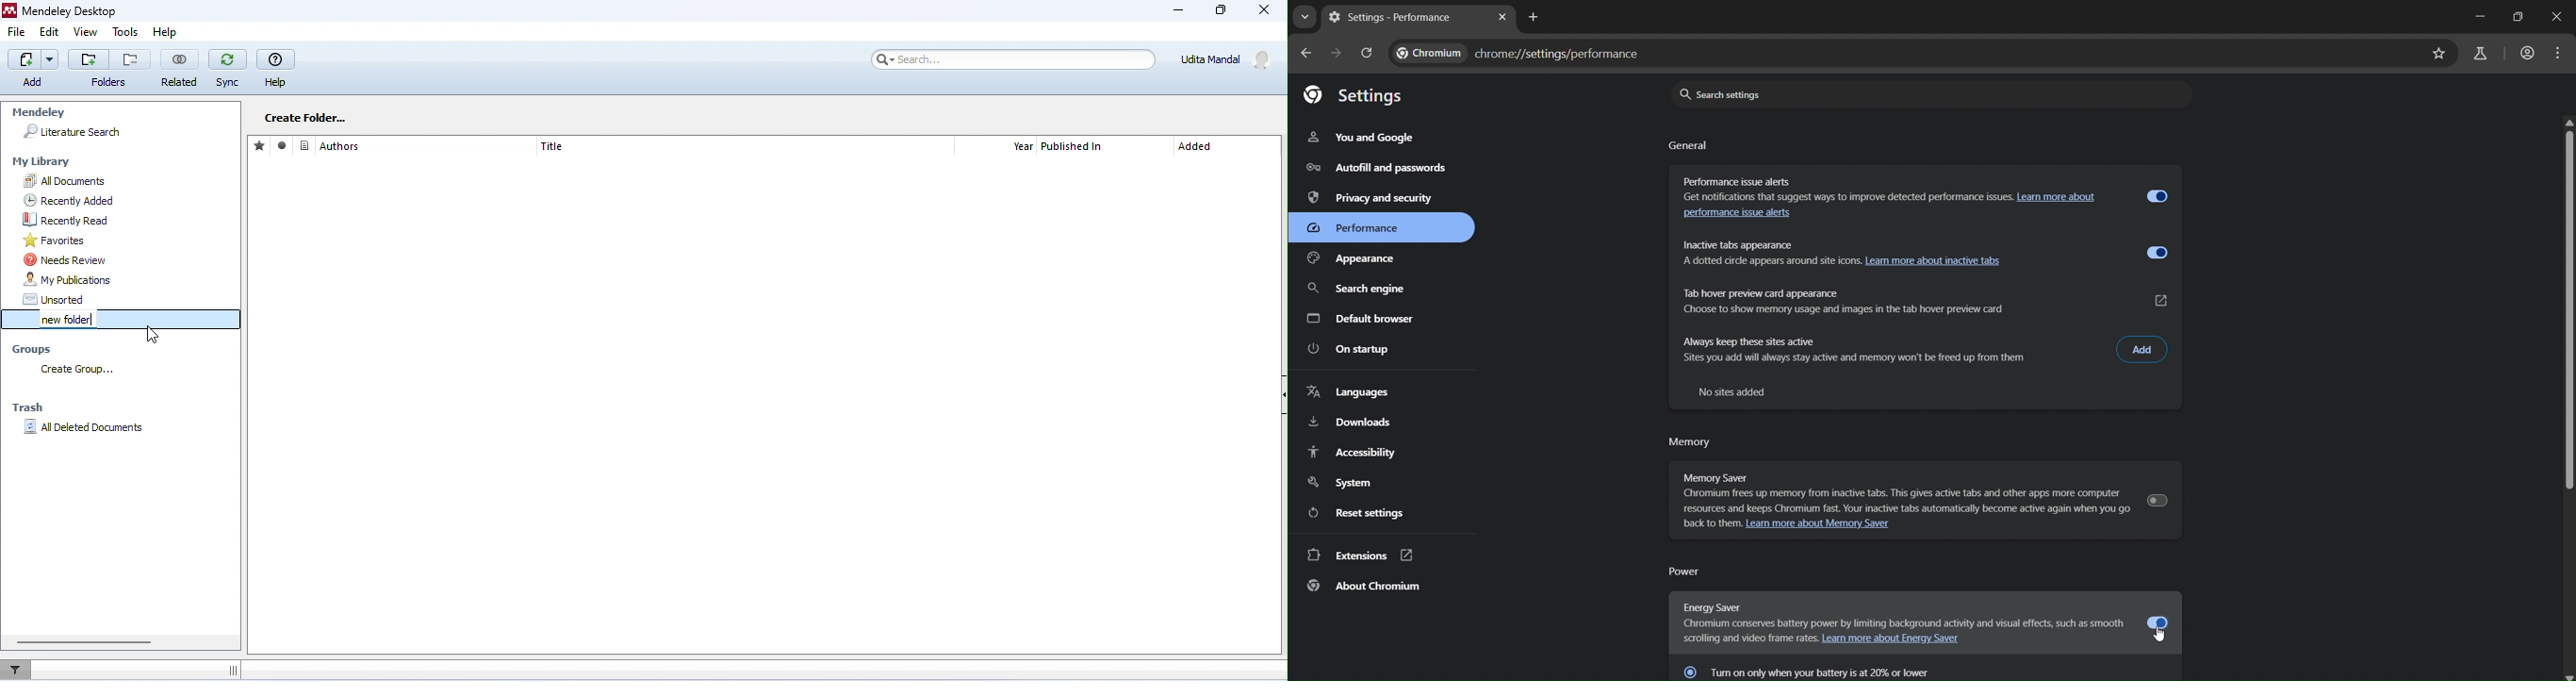 This screenshot has width=2576, height=700. Describe the element at coordinates (1374, 197) in the screenshot. I see `privacy and security` at that location.